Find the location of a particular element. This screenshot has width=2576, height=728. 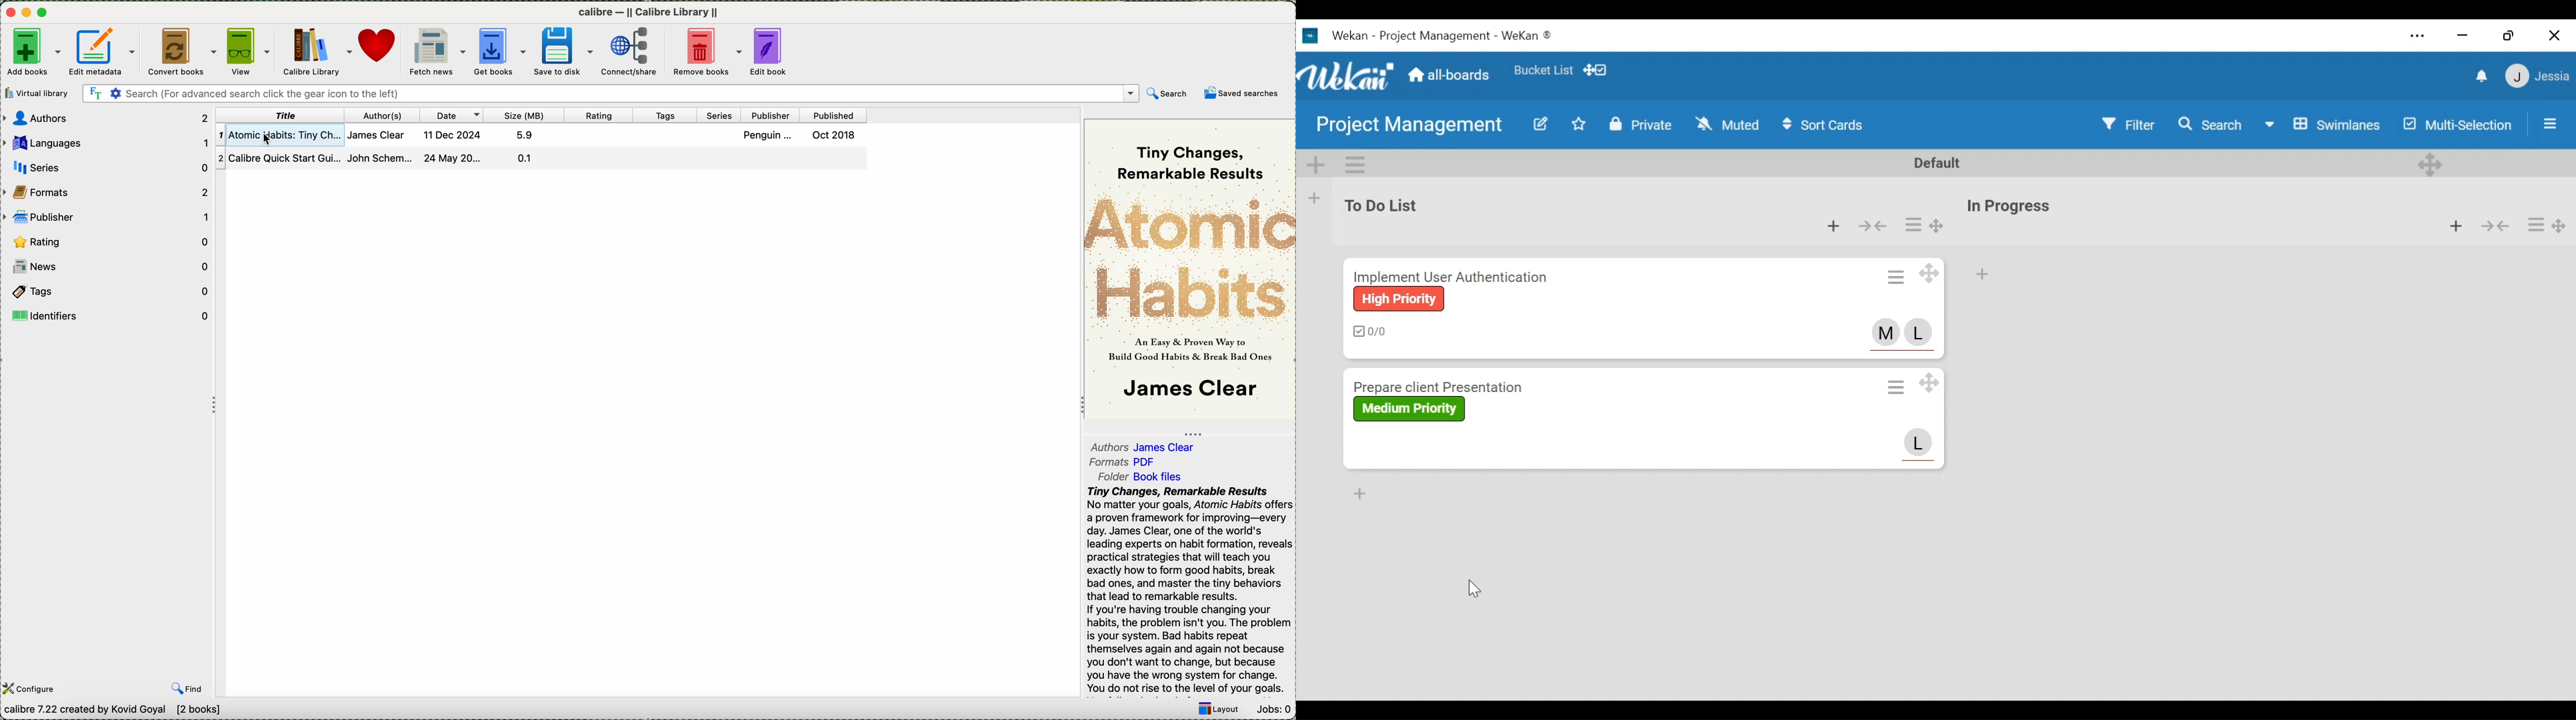

minimize is located at coordinates (25, 13).